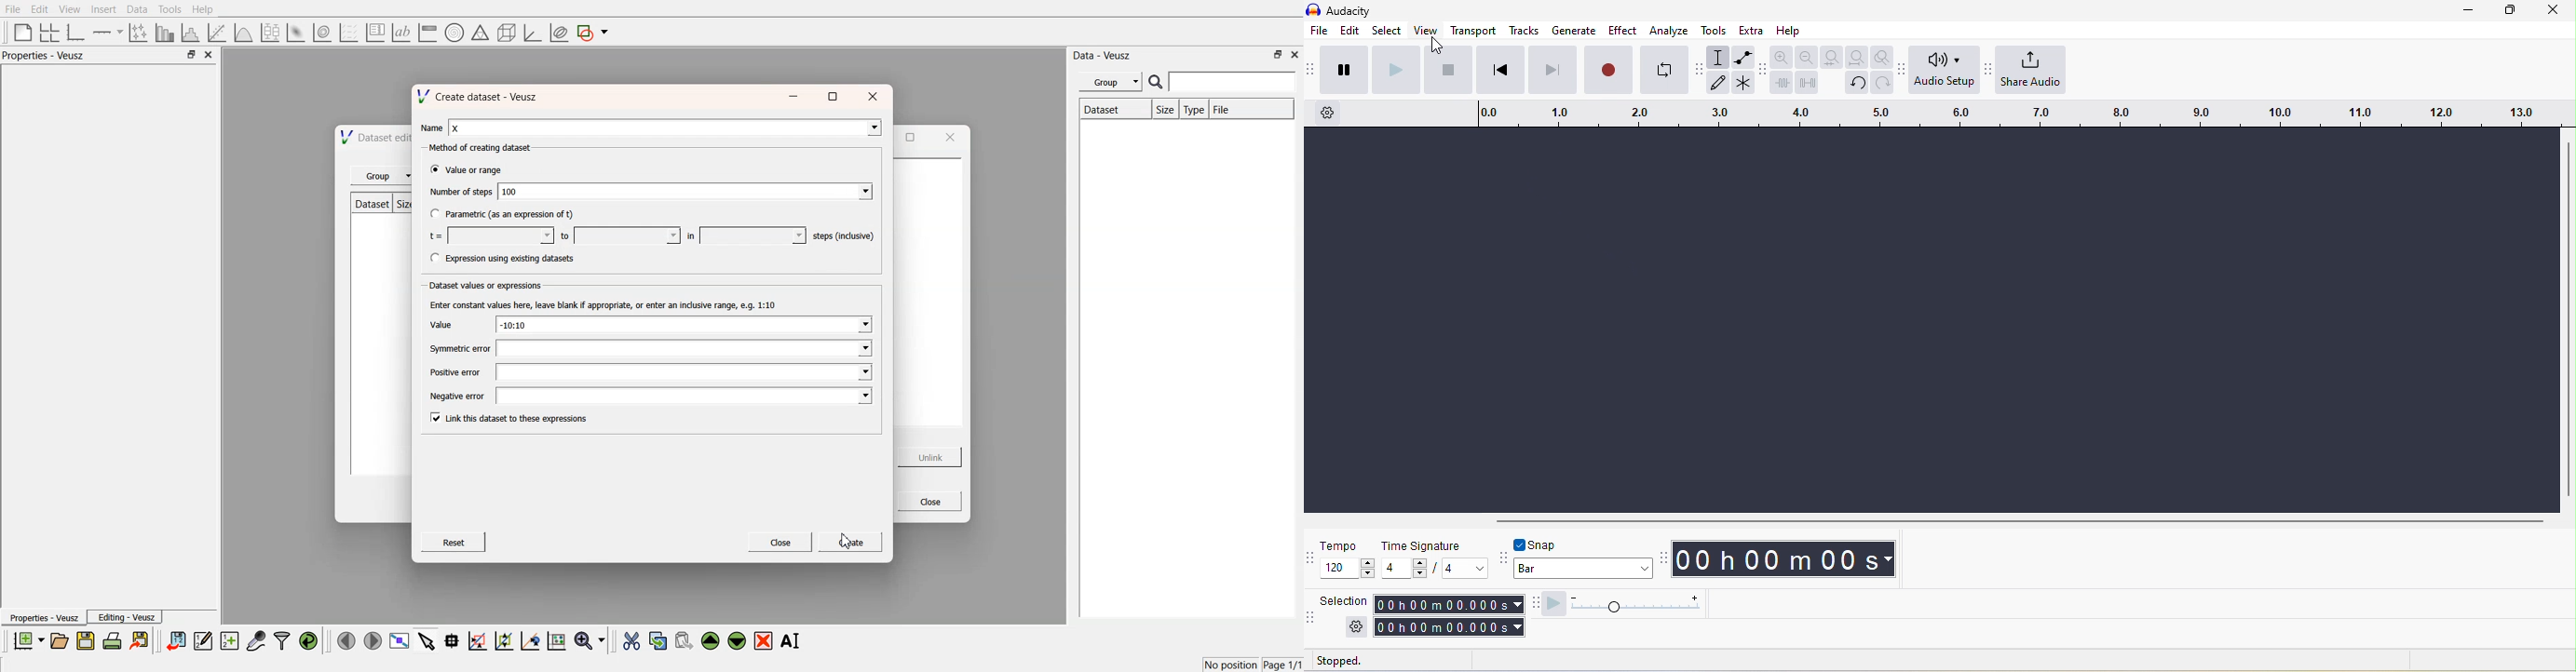 Image resolution: width=2576 pixels, height=672 pixels. What do you see at coordinates (590, 641) in the screenshot?
I see `zoom funtions` at bounding box center [590, 641].